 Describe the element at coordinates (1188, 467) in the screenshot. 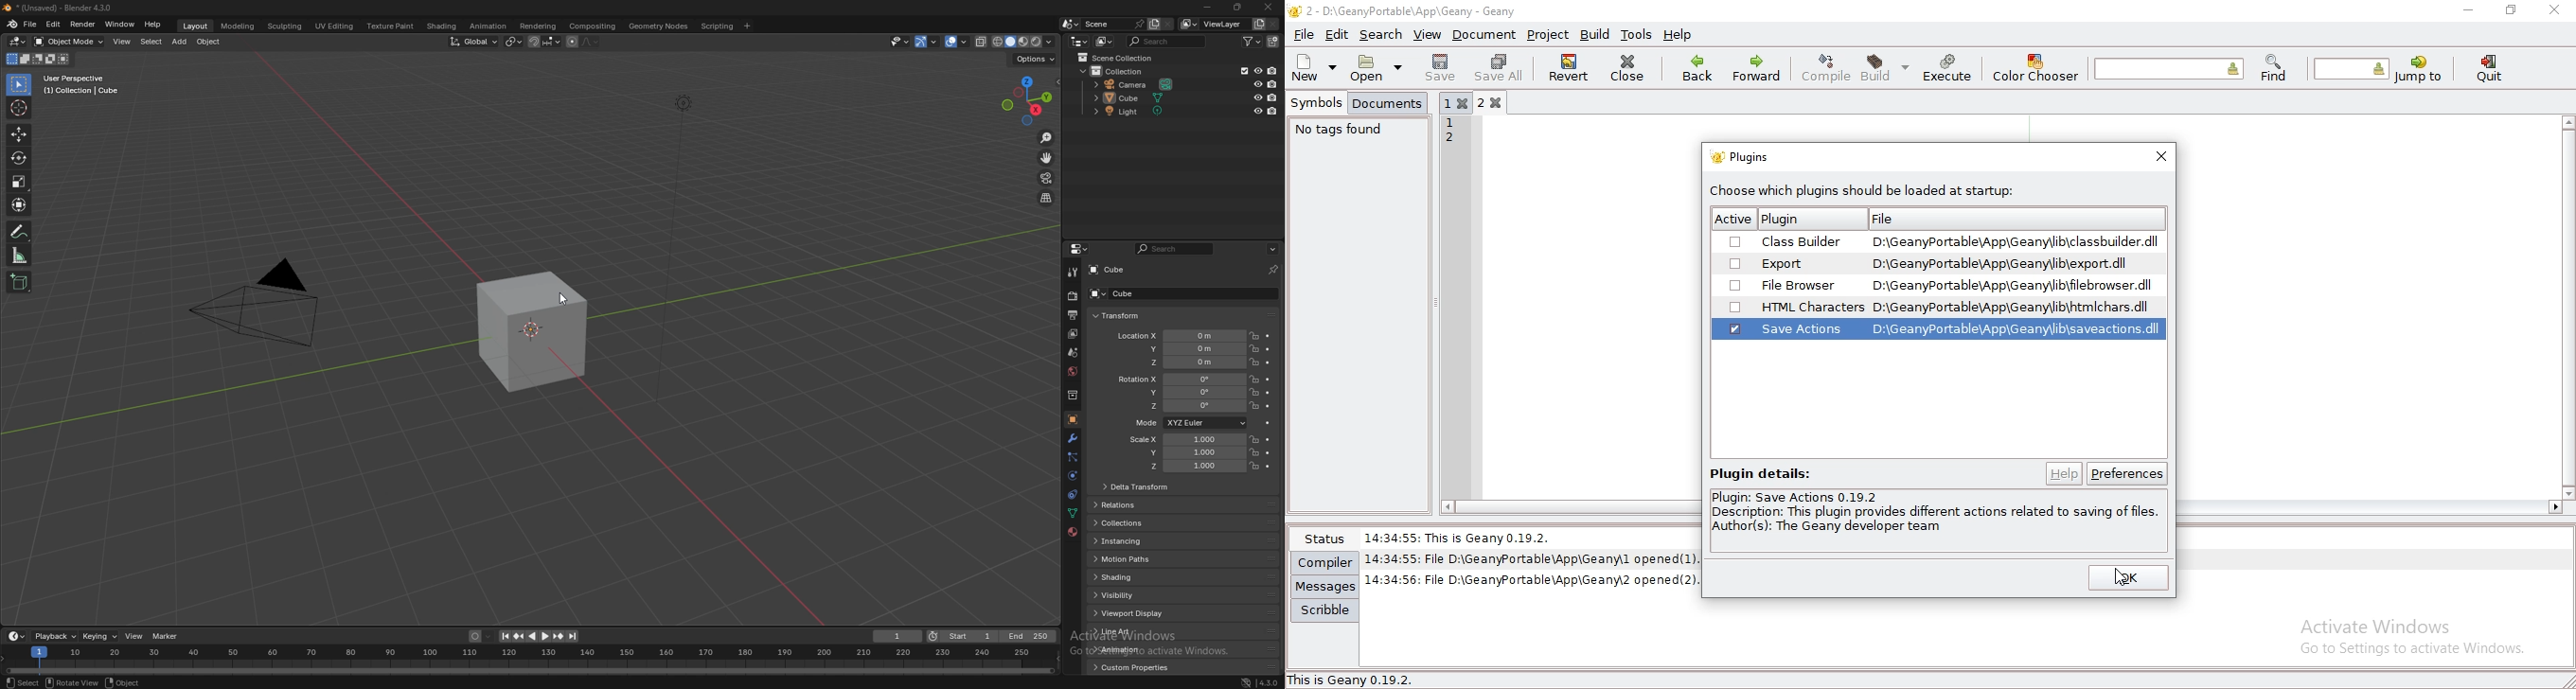

I see `scale z` at that location.